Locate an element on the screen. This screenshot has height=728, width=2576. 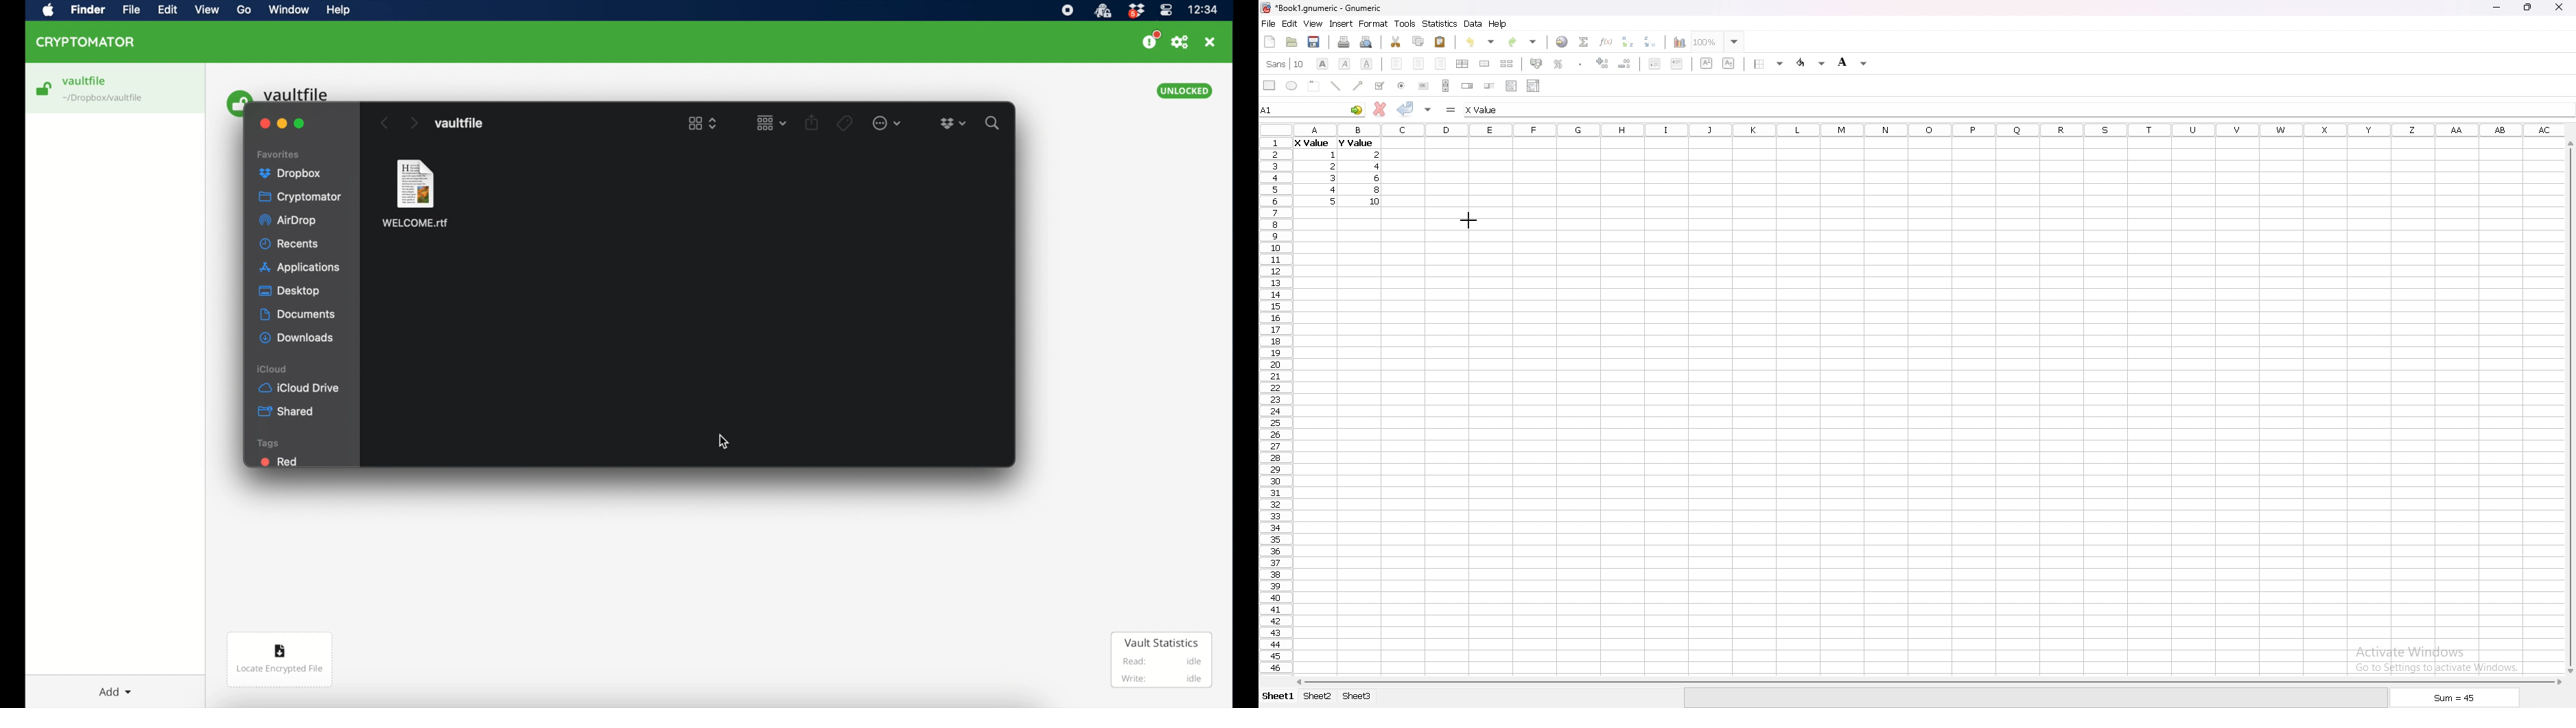
value is located at coordinates (1377, 178).